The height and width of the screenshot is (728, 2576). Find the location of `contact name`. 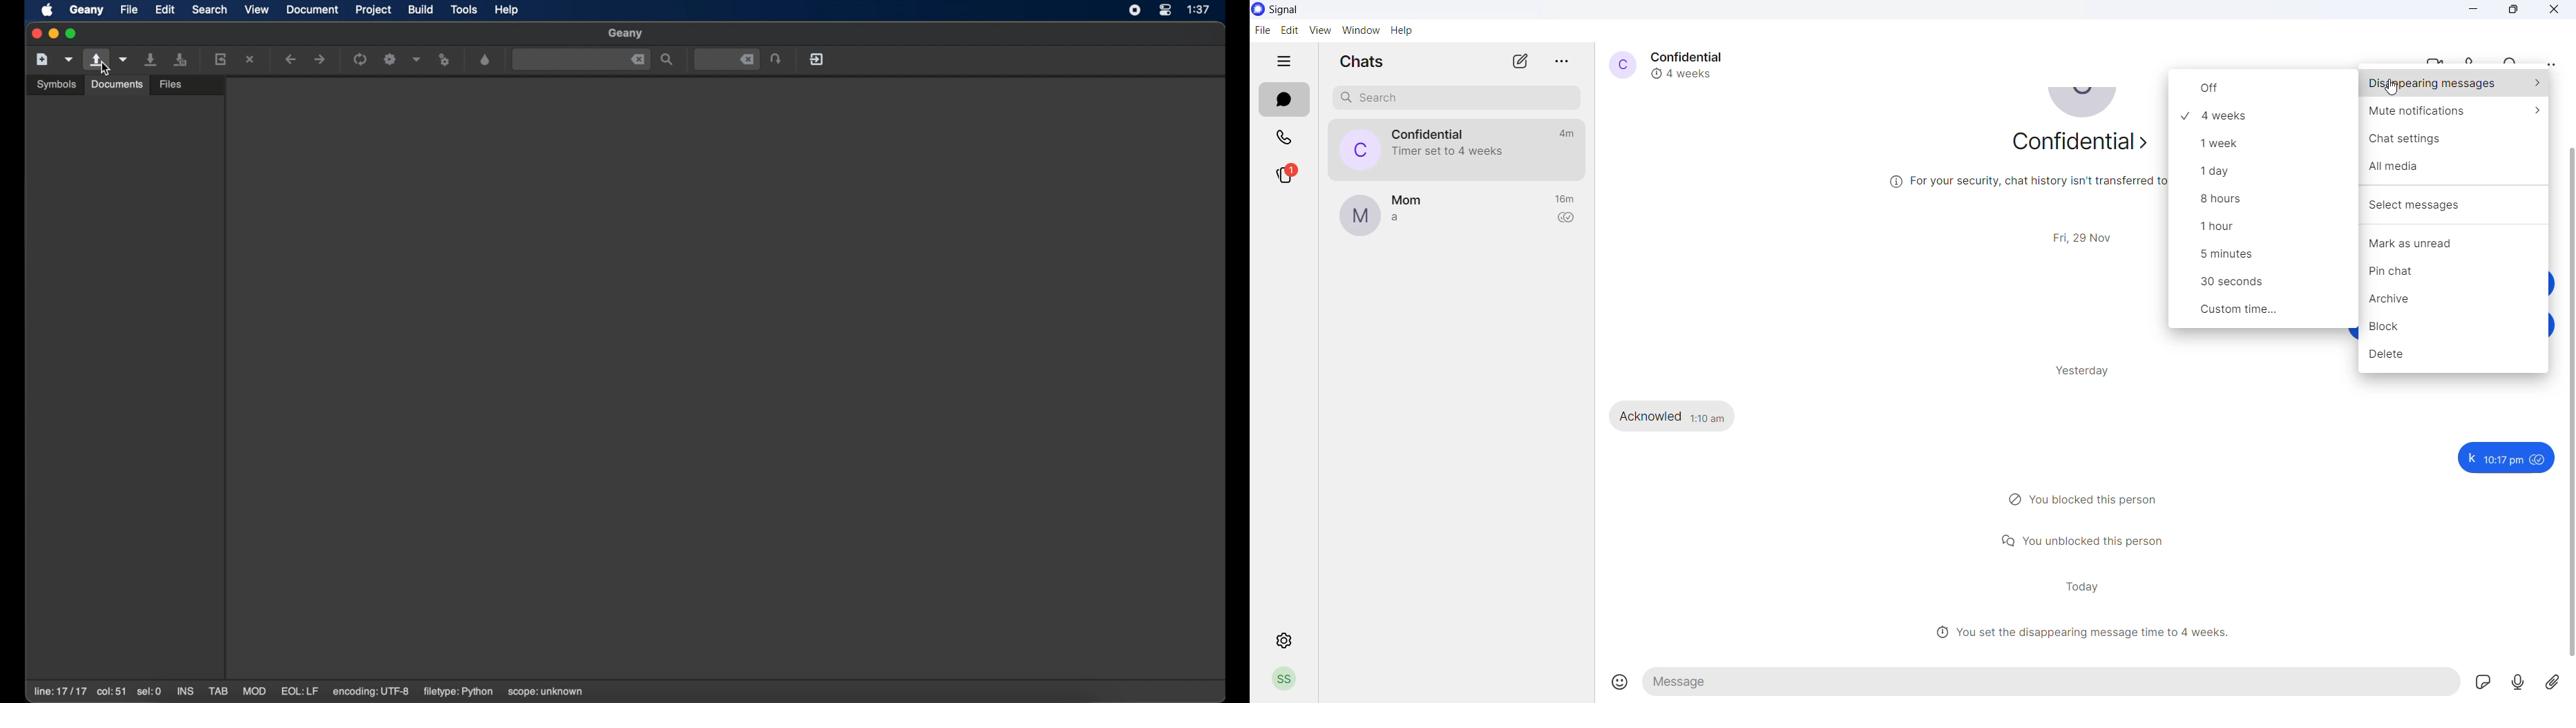

contact name is located at coordinates (1430, 133).